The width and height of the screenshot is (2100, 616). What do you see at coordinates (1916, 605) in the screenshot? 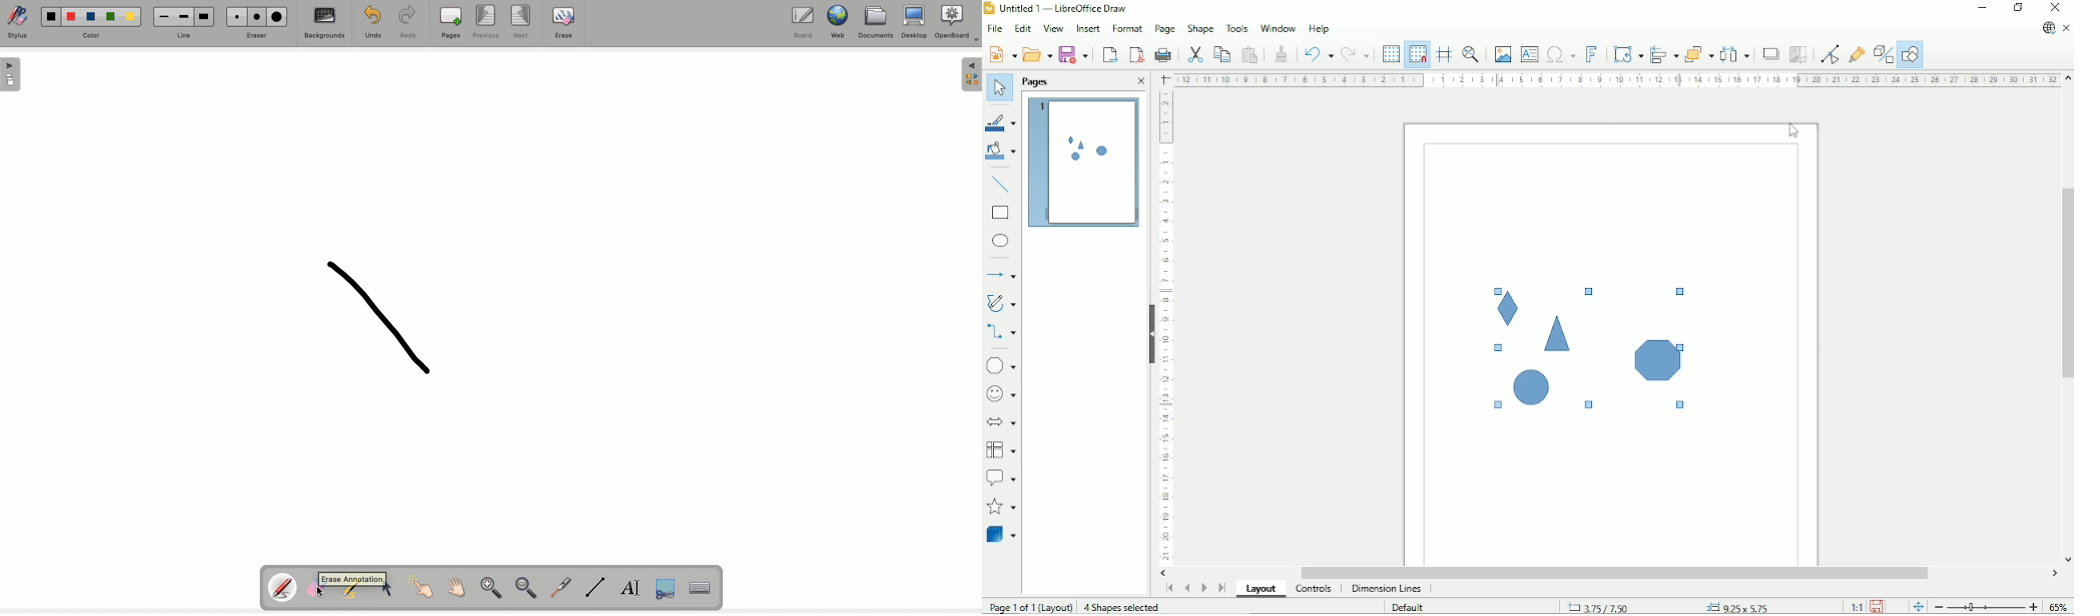
I see `Fit page to the current window` at bounding box center [1916, 605].